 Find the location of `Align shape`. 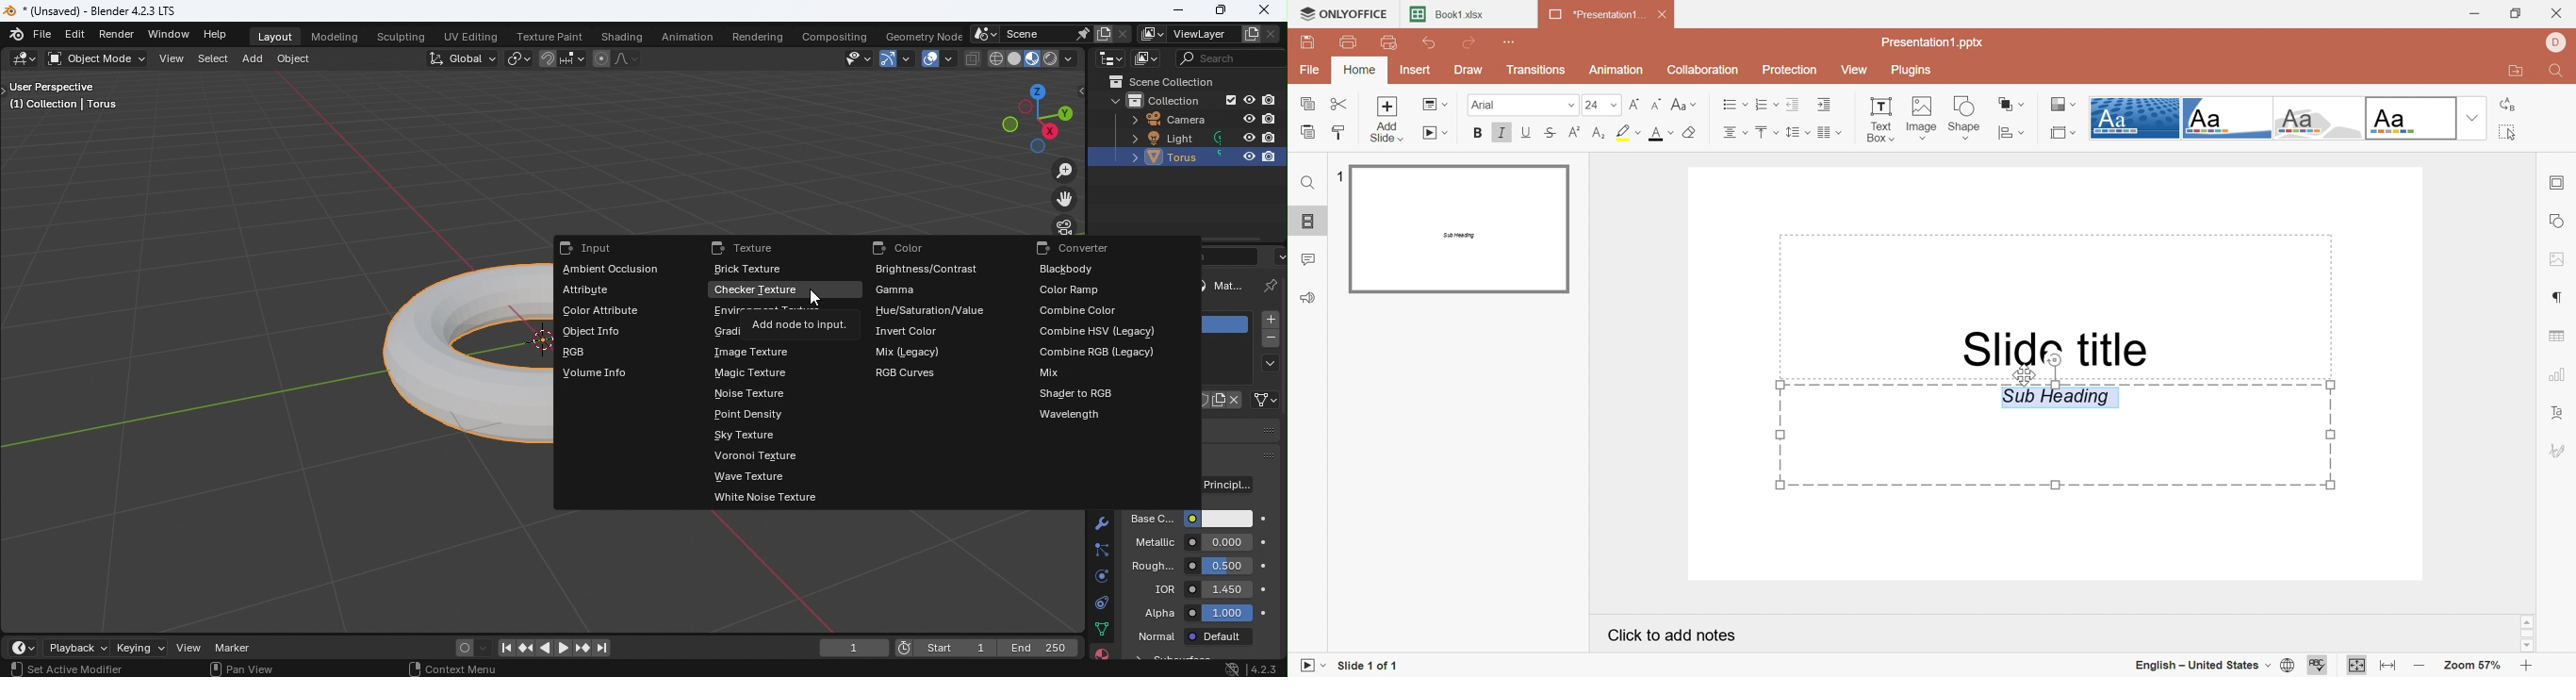

Align shape is located at coordinates (2012, 132).